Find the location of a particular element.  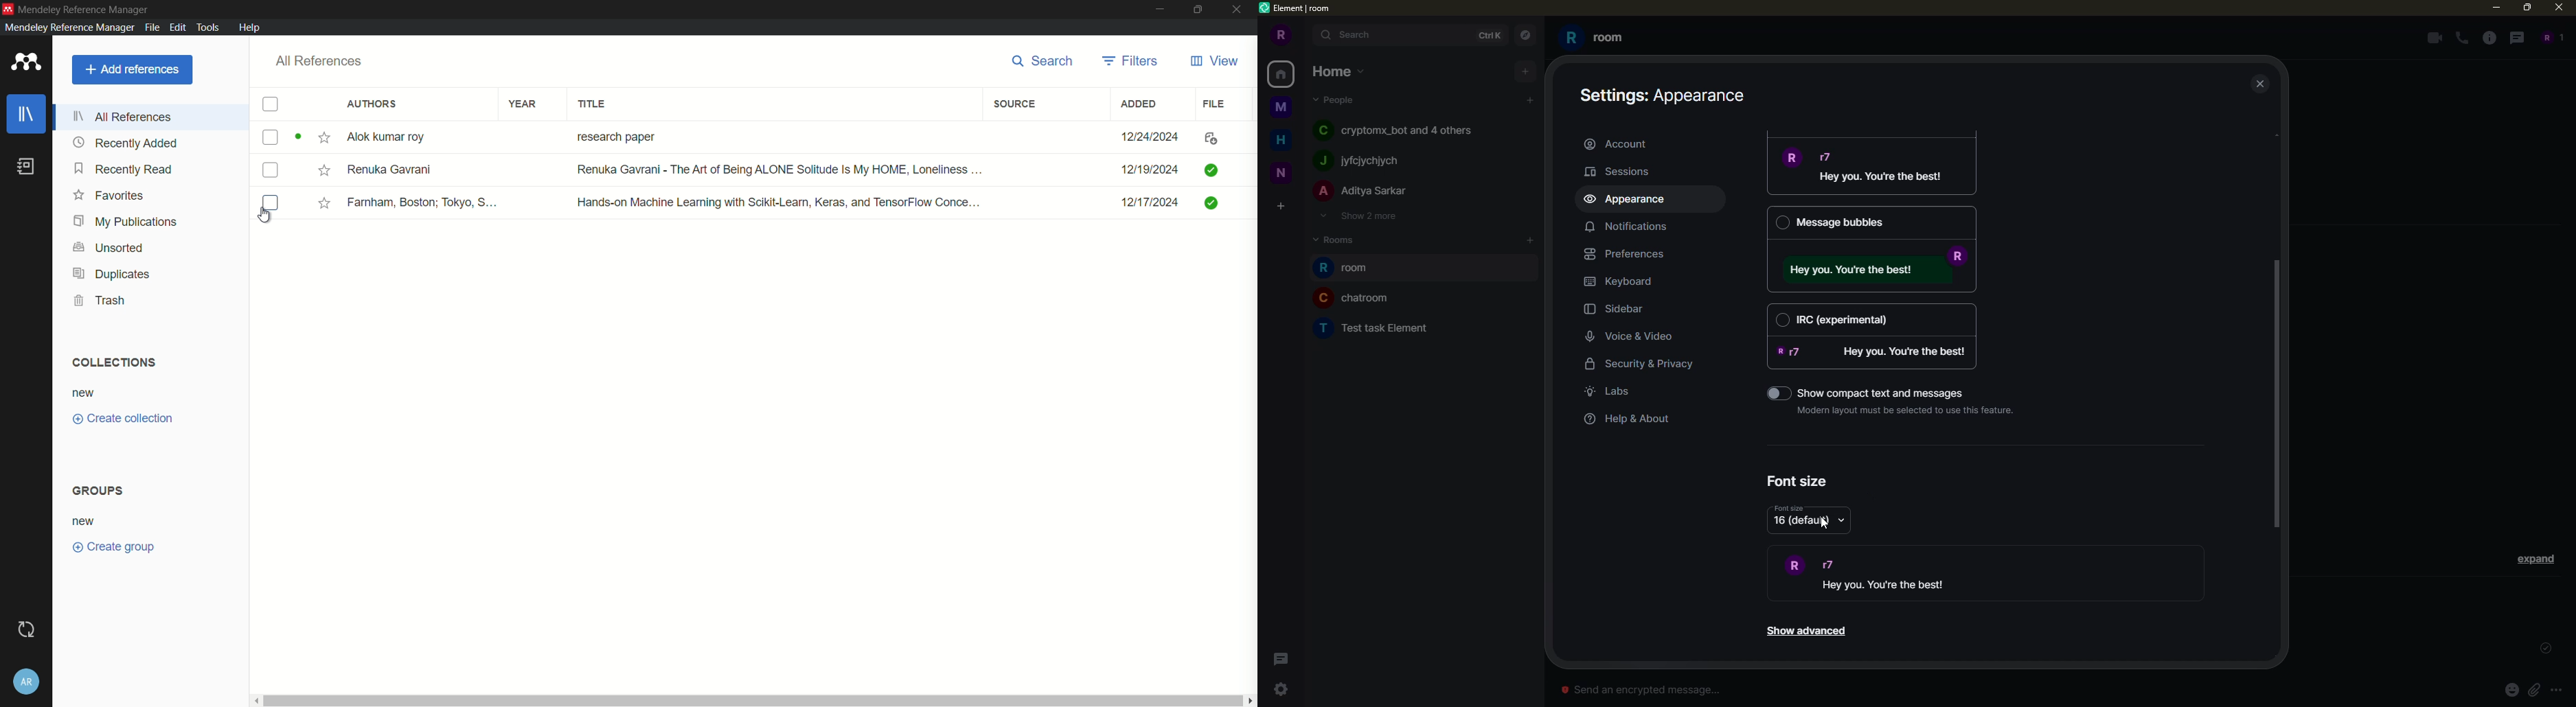

drop down is located at coordinates (1843, 522).